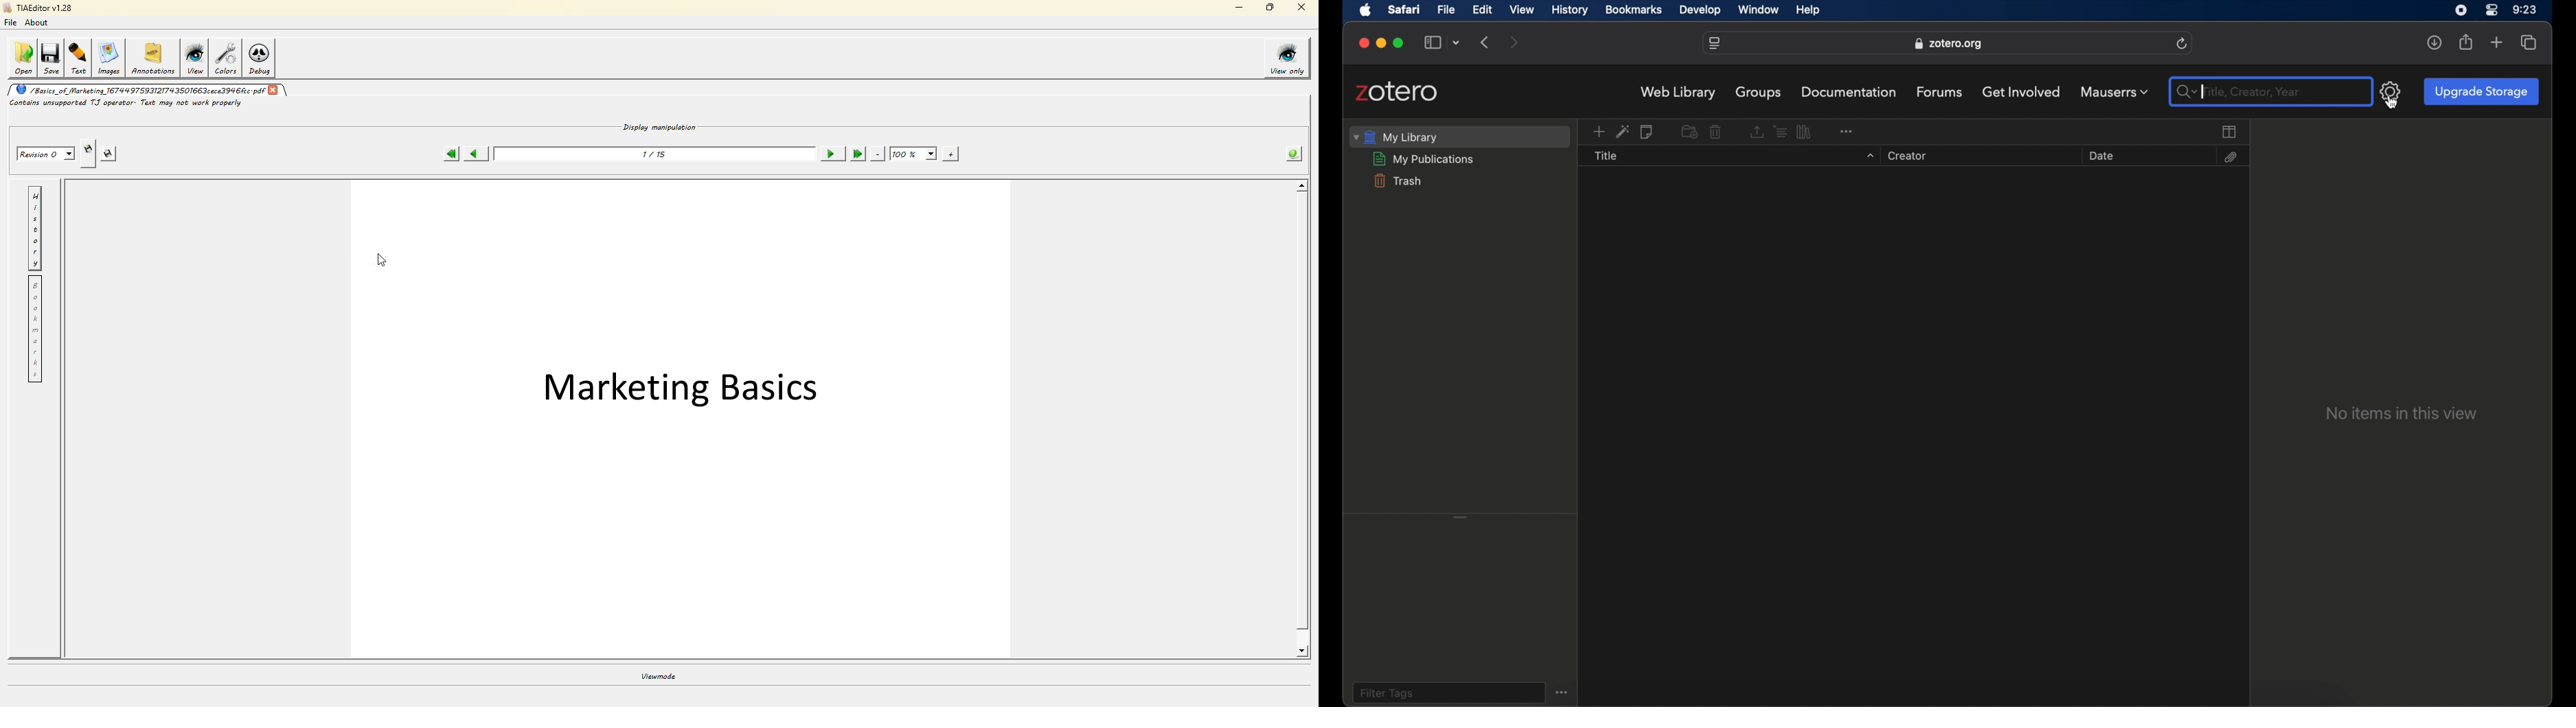 The image size is (2576, 728). Describe the element at coordinates (2204, 92) in the screenshot. I see `text cursor` at that location.